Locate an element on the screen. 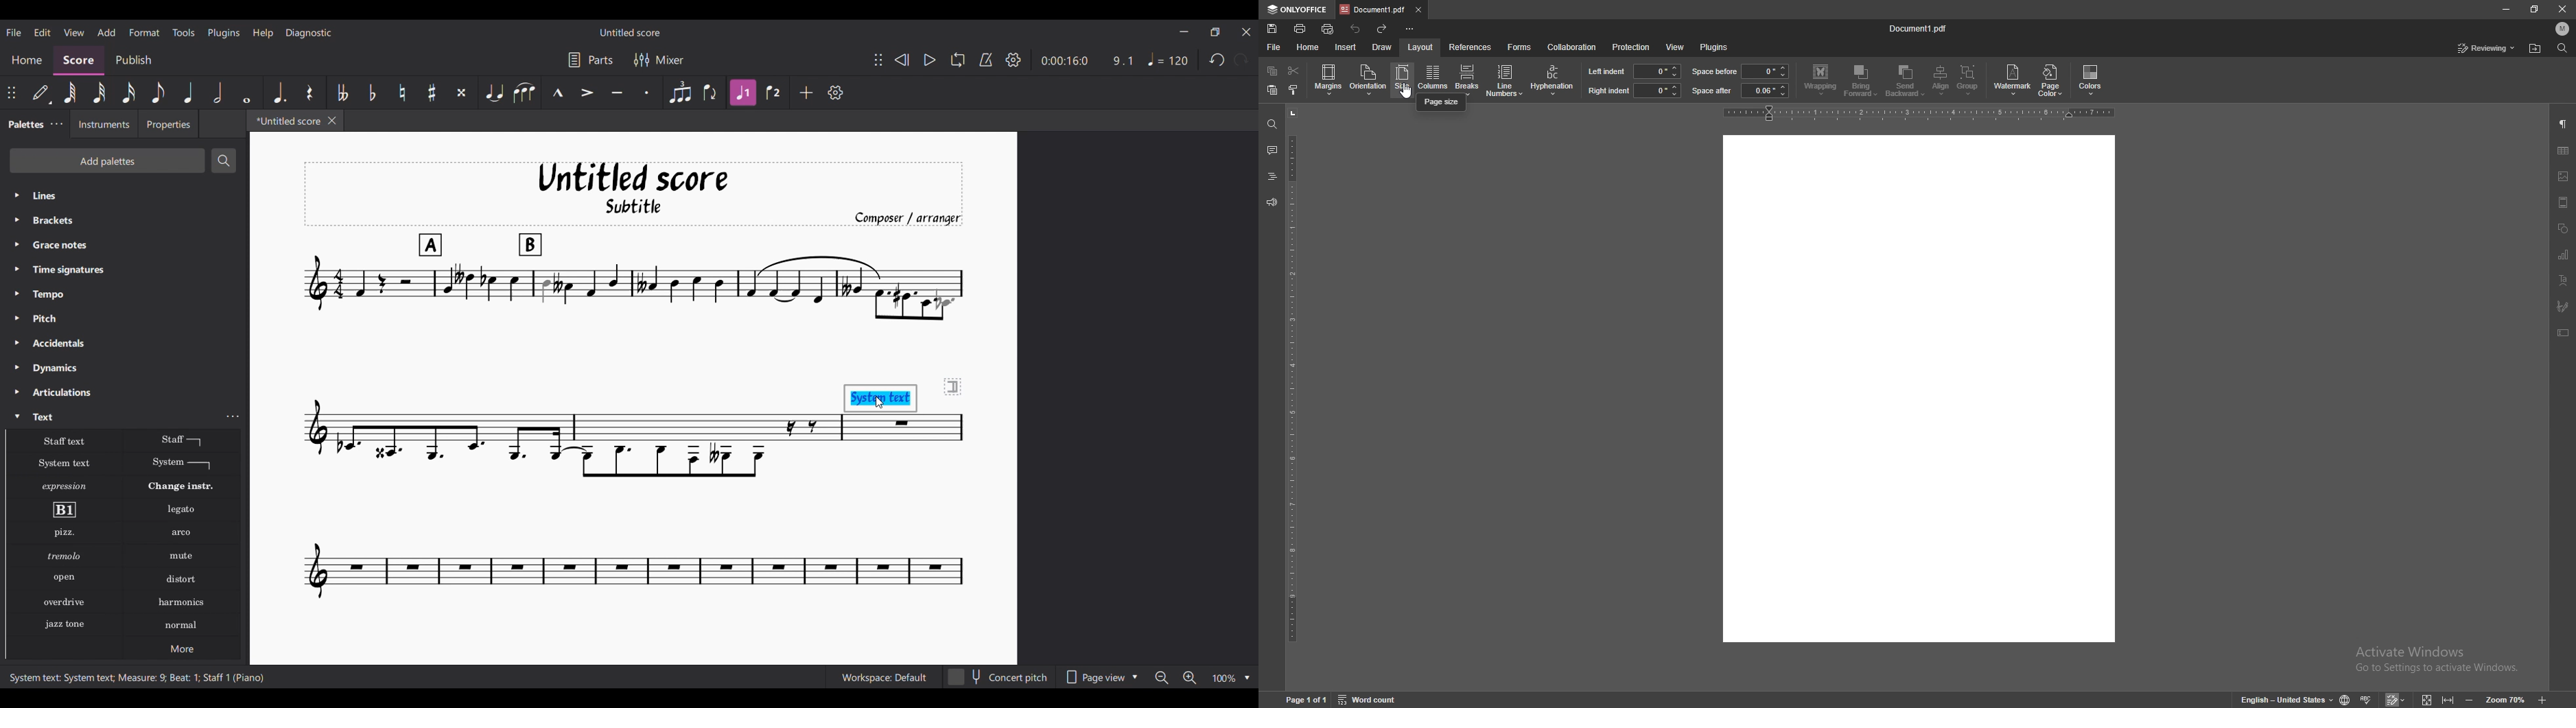  Arko is located at coordinates (182, 533).